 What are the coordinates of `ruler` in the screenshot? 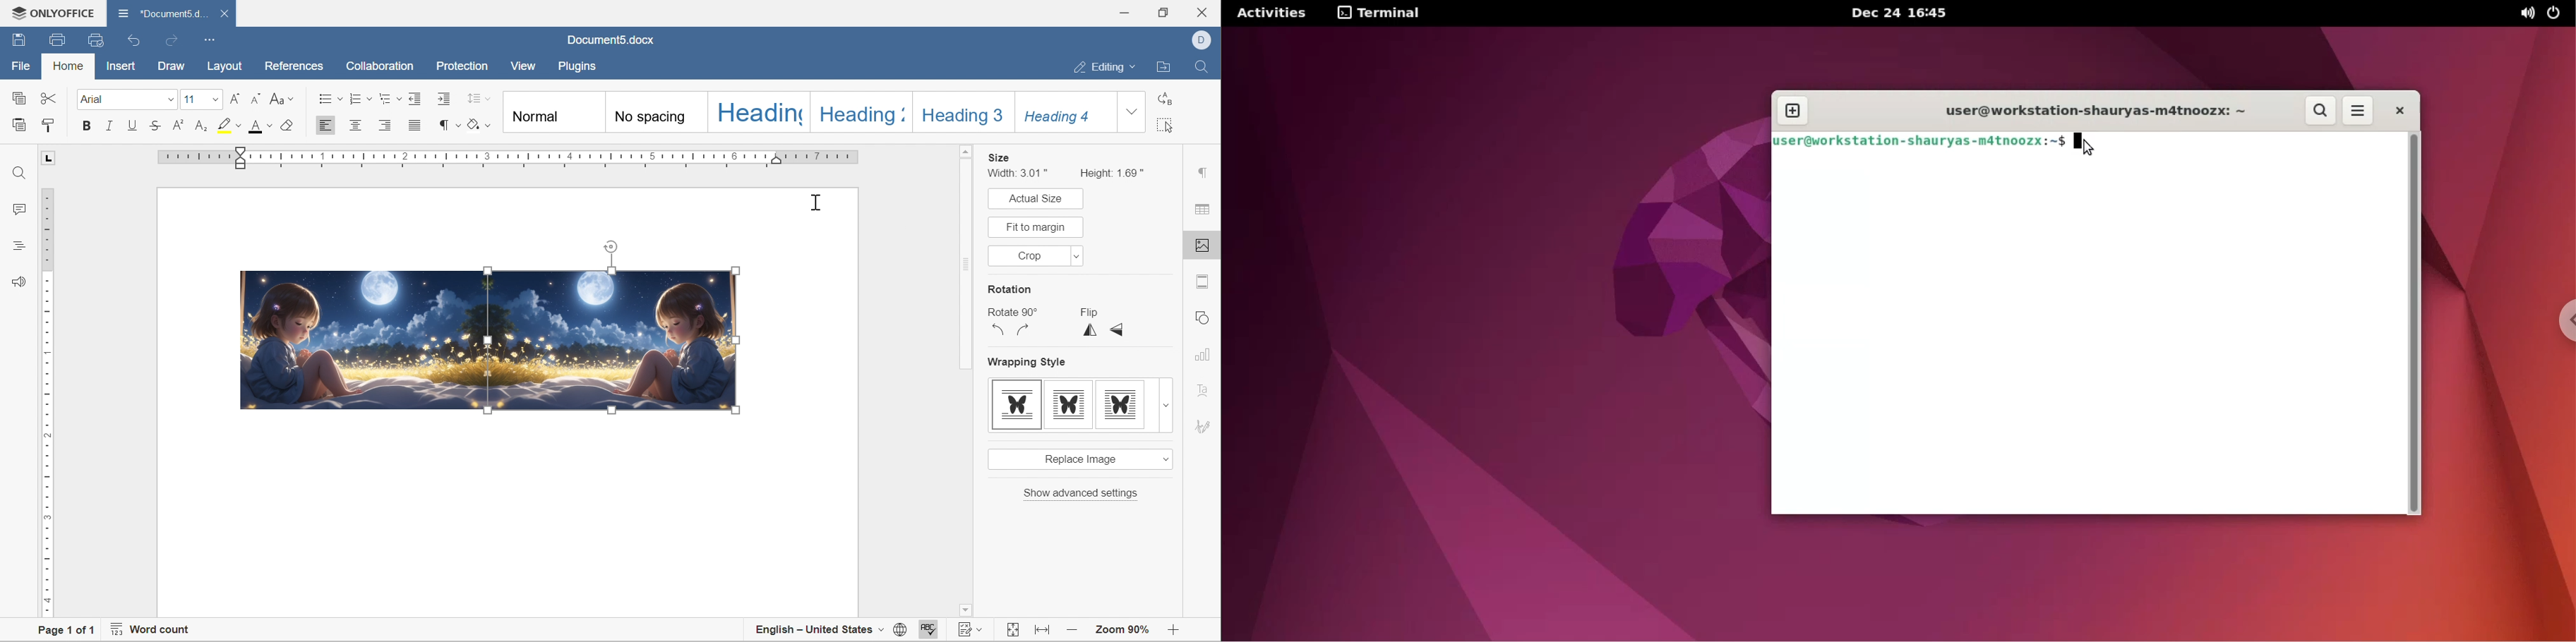 It's located at (512, 159).